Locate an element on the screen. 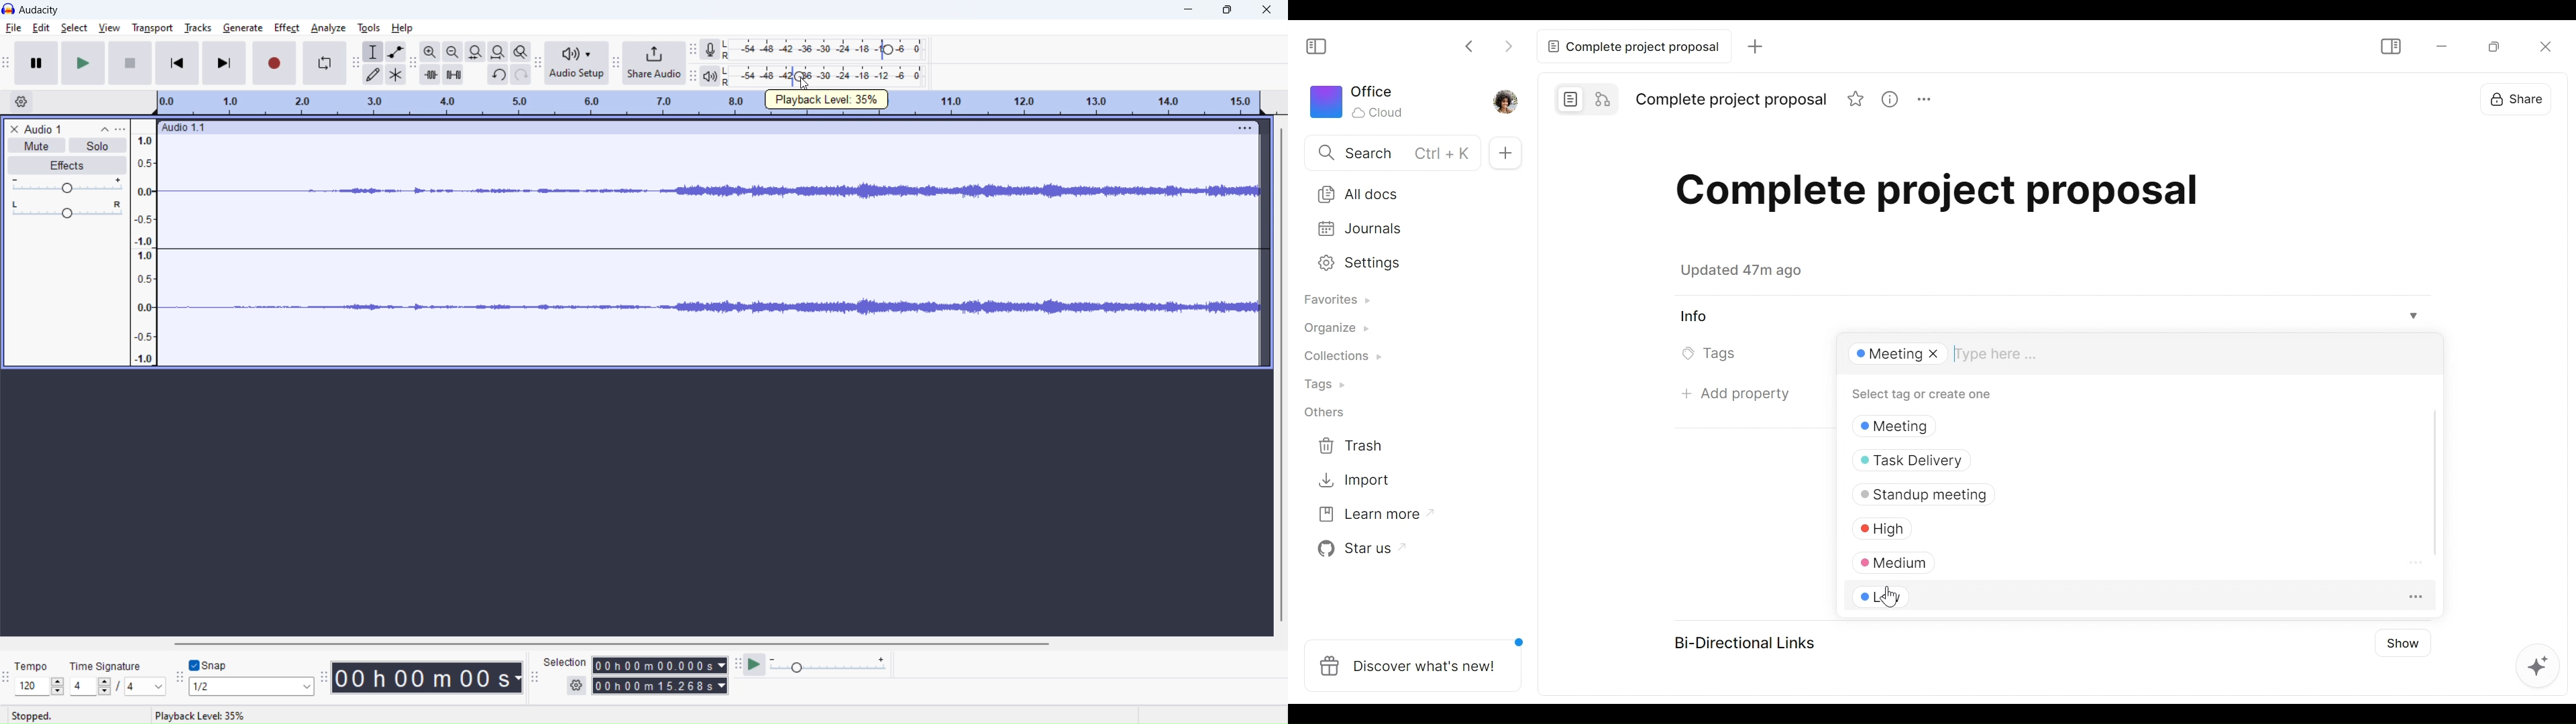 The width and height of the screenshot is (2576, 728). Select tag or create one is located at coordinates (1935, 395).